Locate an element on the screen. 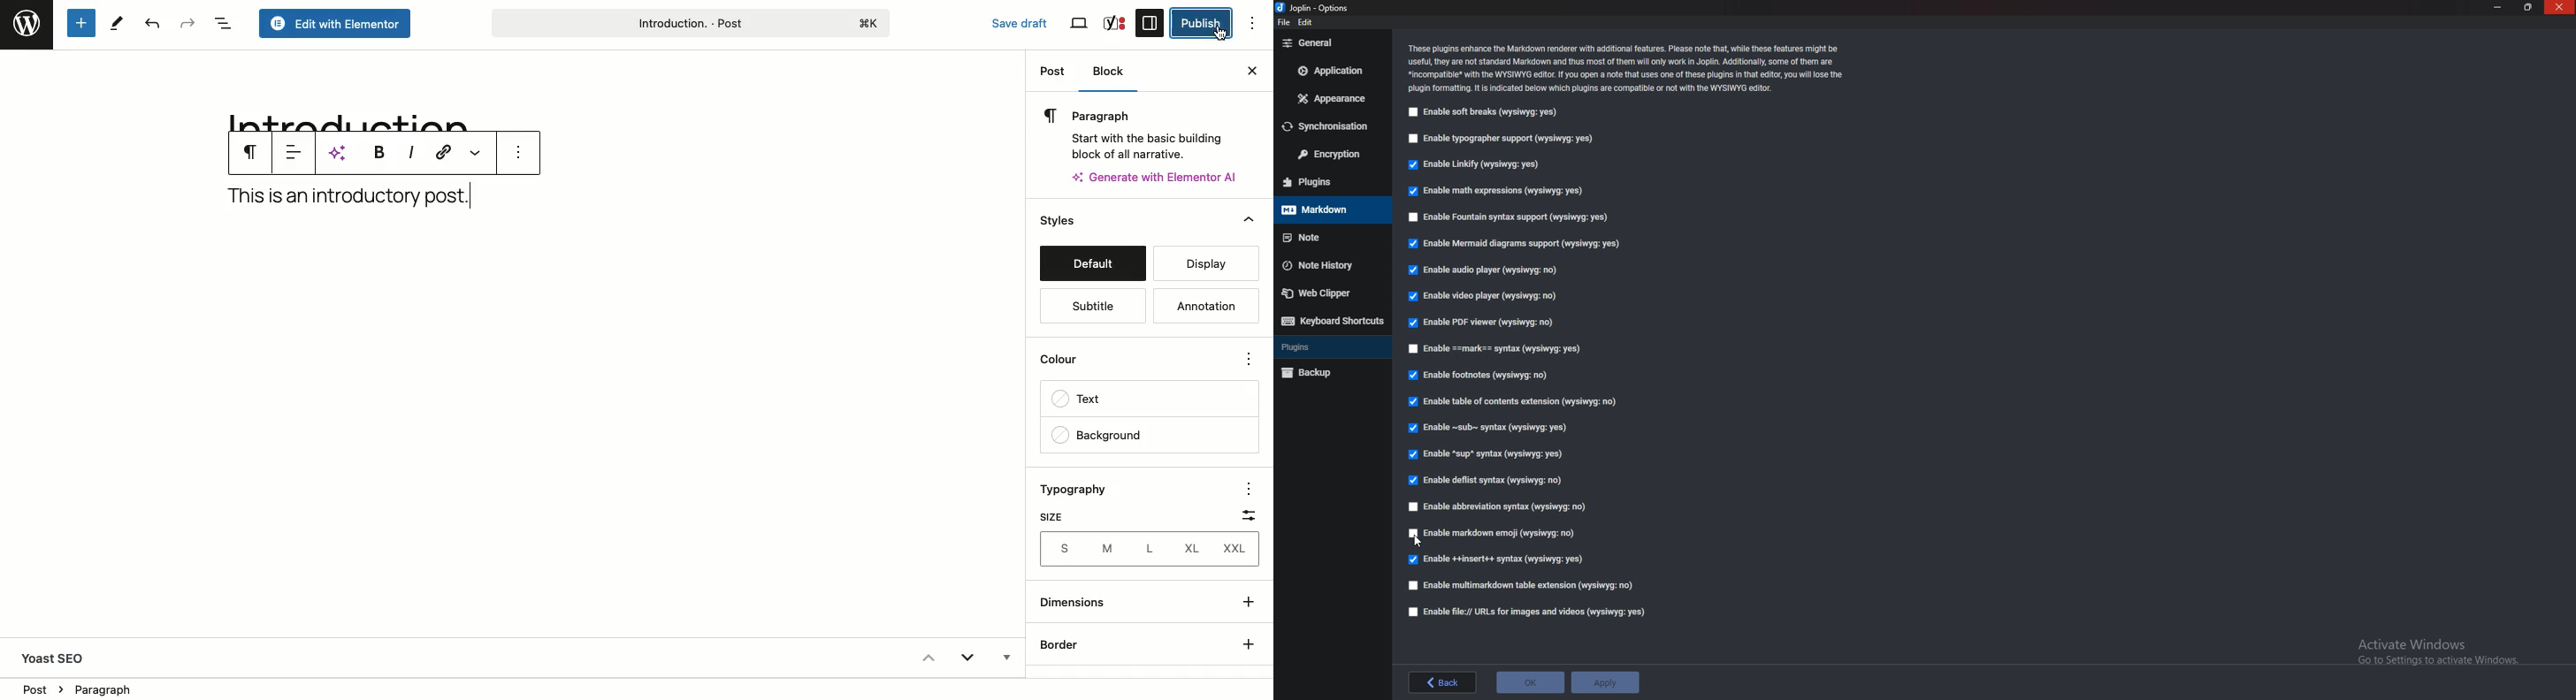 The image size is (2576, 700). Enable file urls for images and videos is located at coordinates (1532, 612).